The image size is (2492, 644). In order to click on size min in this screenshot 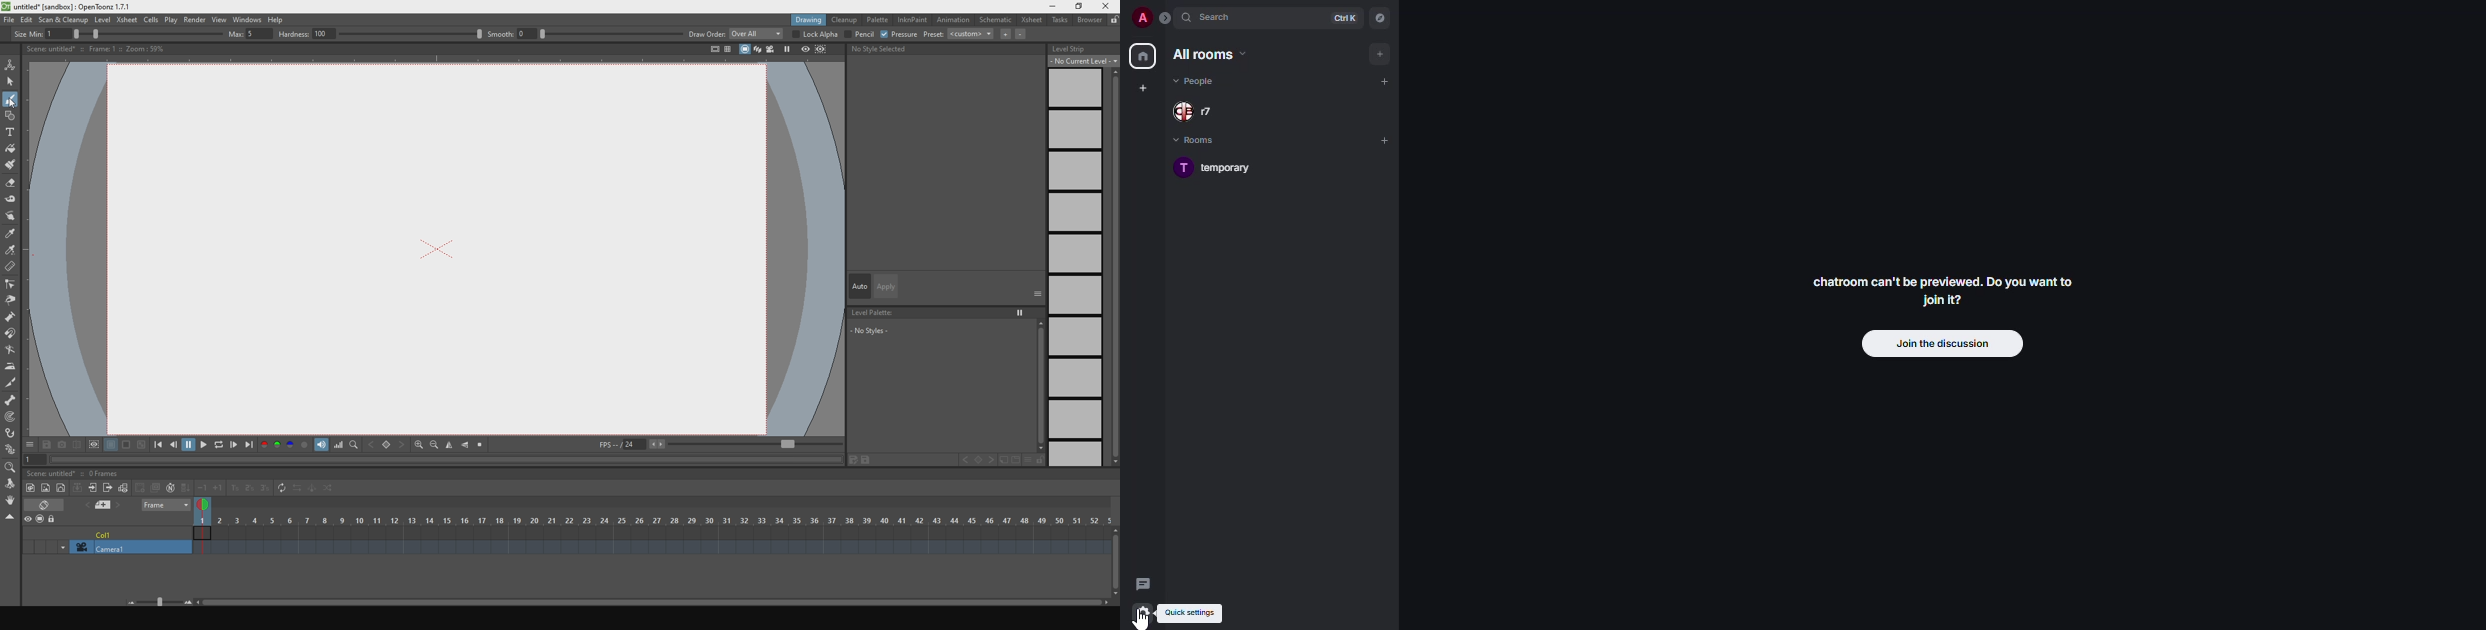, I will do `click(44, 33)`.